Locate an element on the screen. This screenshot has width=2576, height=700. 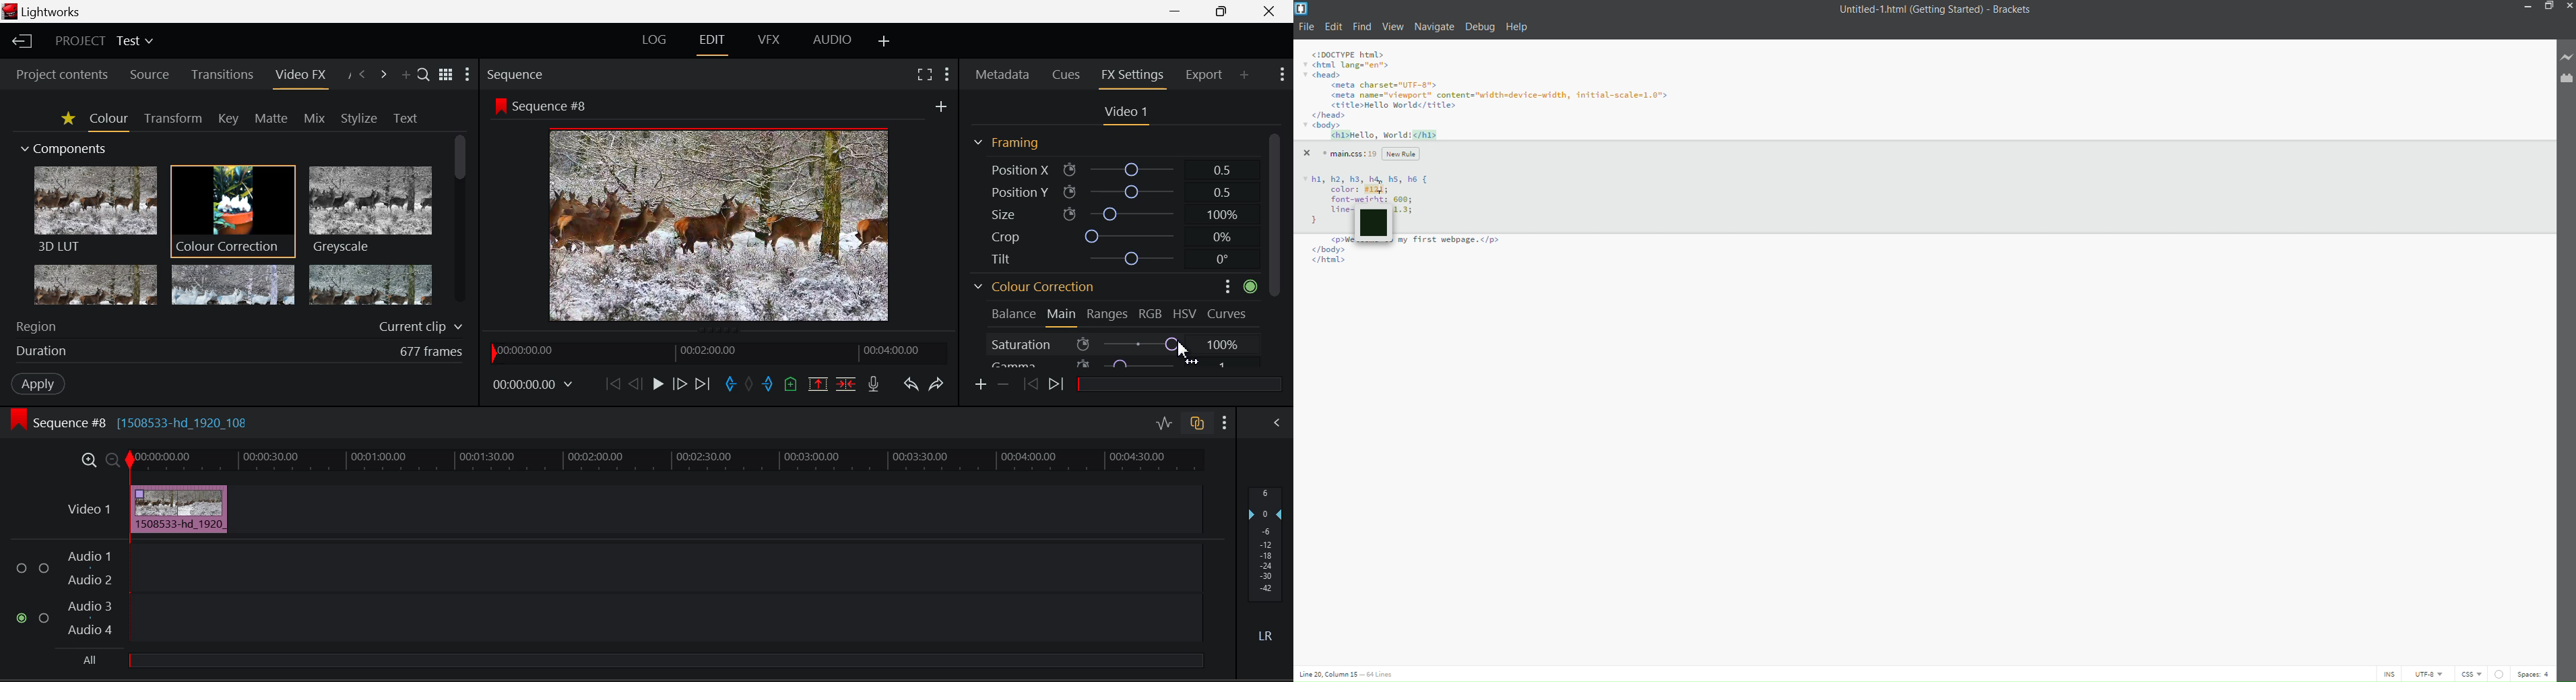
Code is located at coordinates (1407, 269).